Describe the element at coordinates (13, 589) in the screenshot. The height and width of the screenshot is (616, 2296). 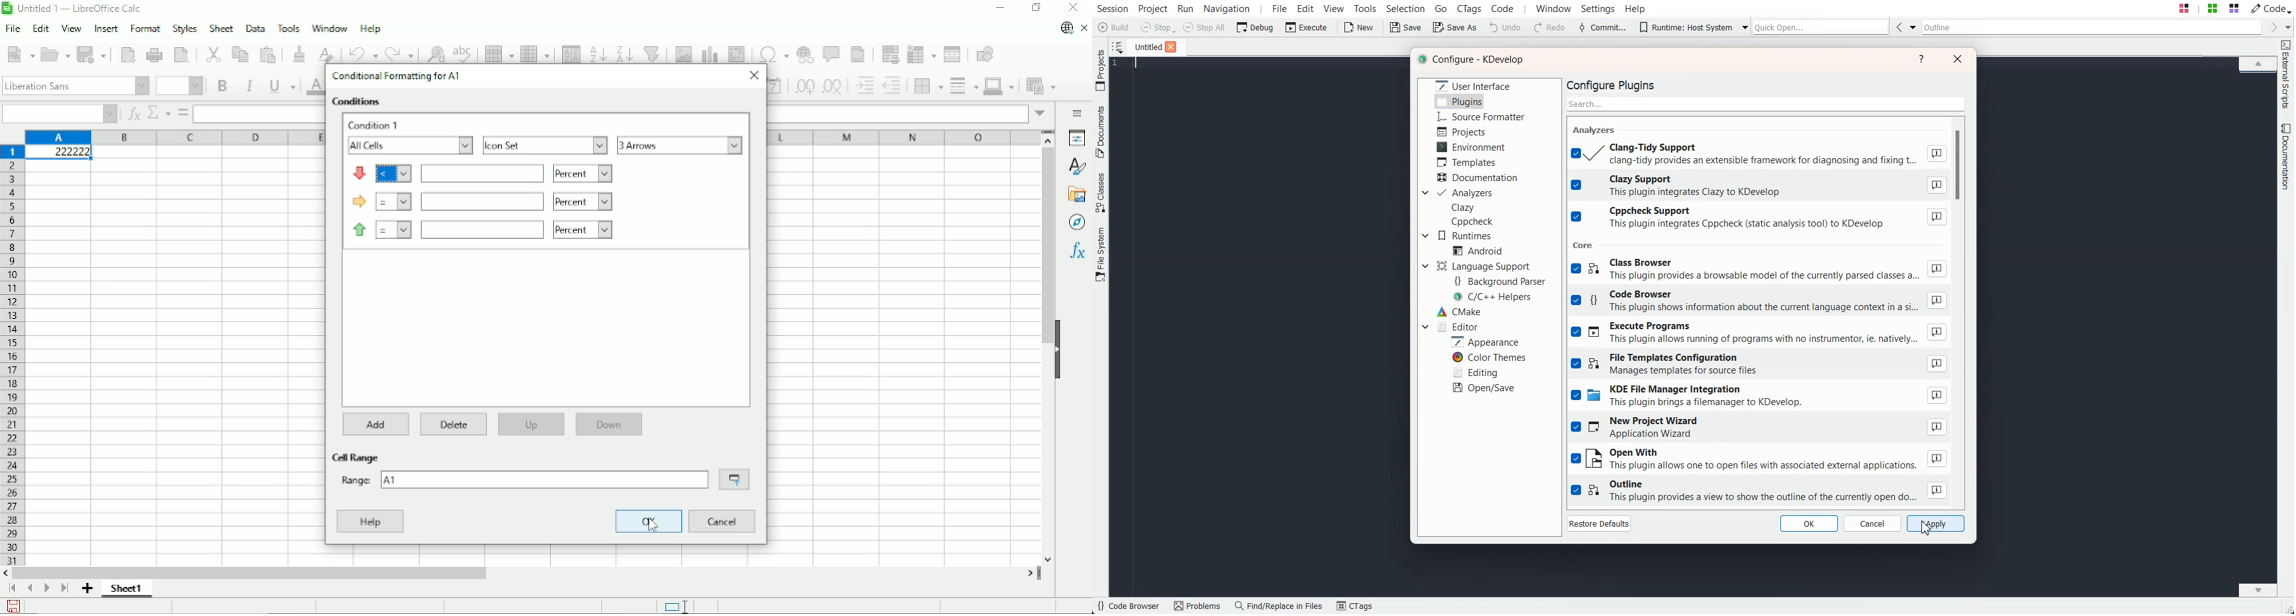
I see `Scroll to first page` at that location.